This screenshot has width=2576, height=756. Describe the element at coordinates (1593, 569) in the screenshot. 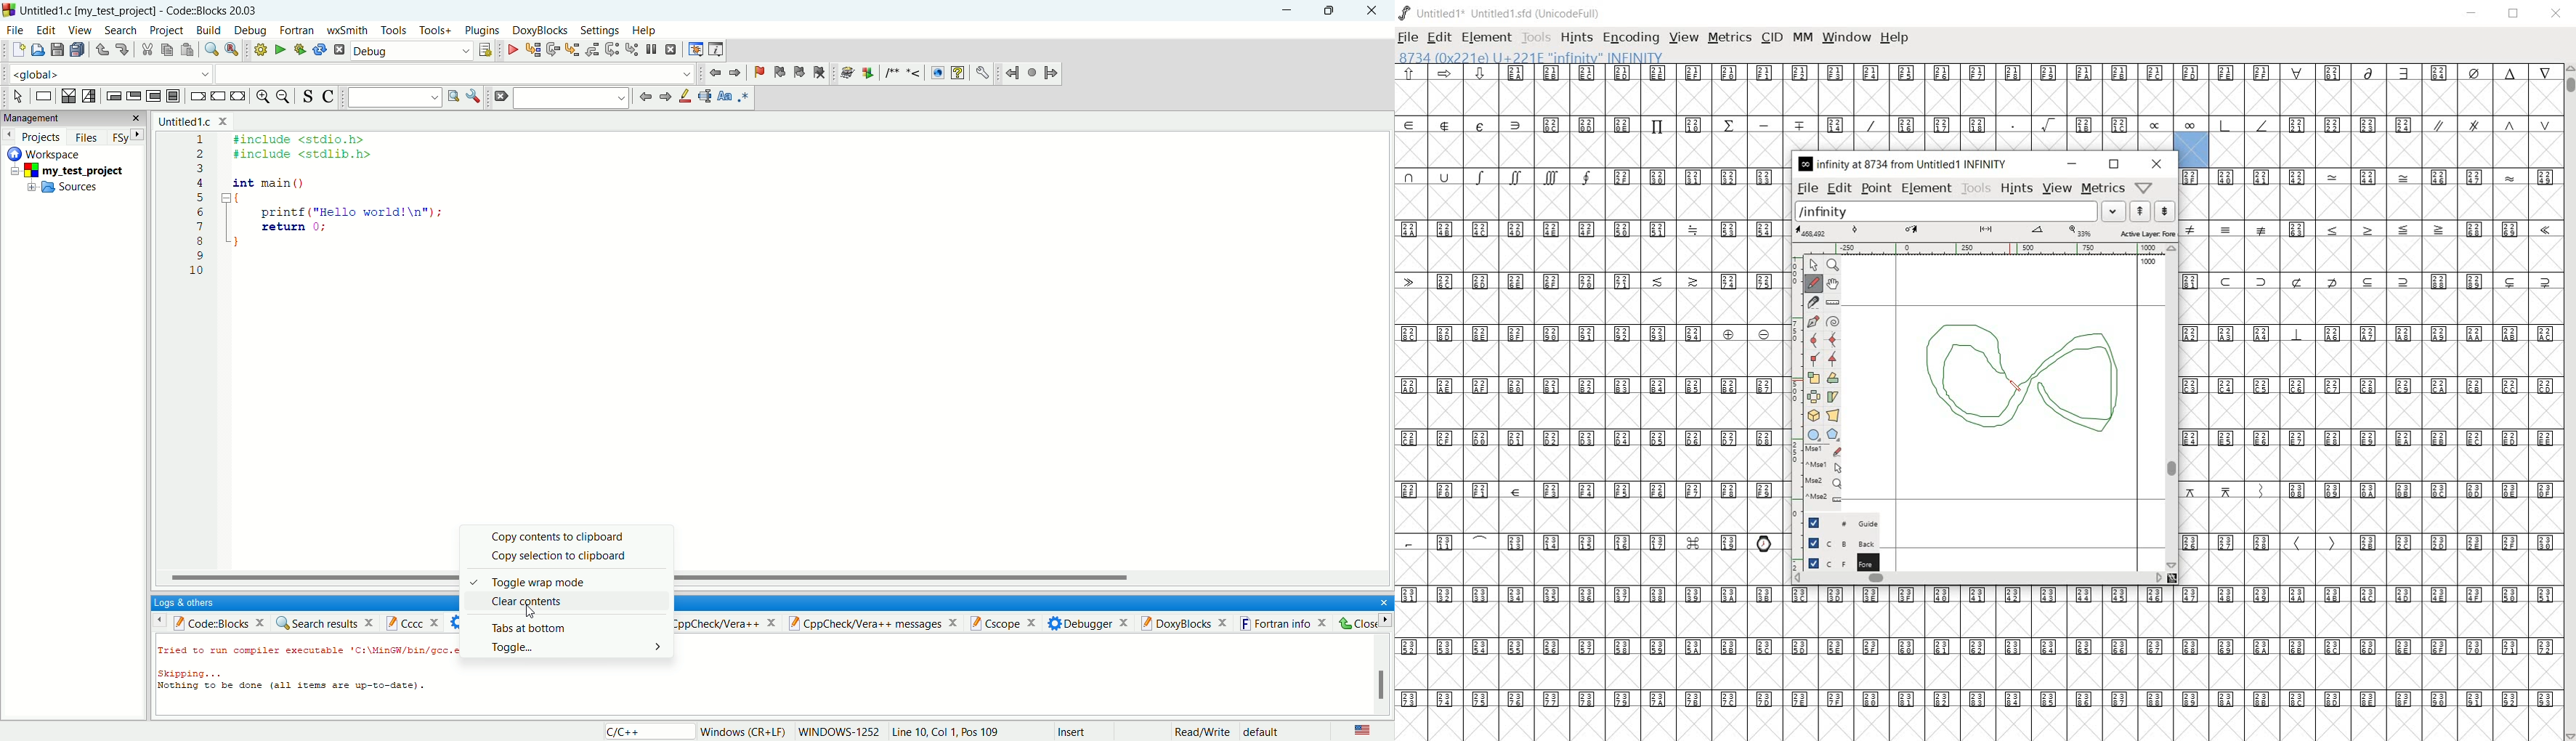

I see `empty glyph slots` at that location.